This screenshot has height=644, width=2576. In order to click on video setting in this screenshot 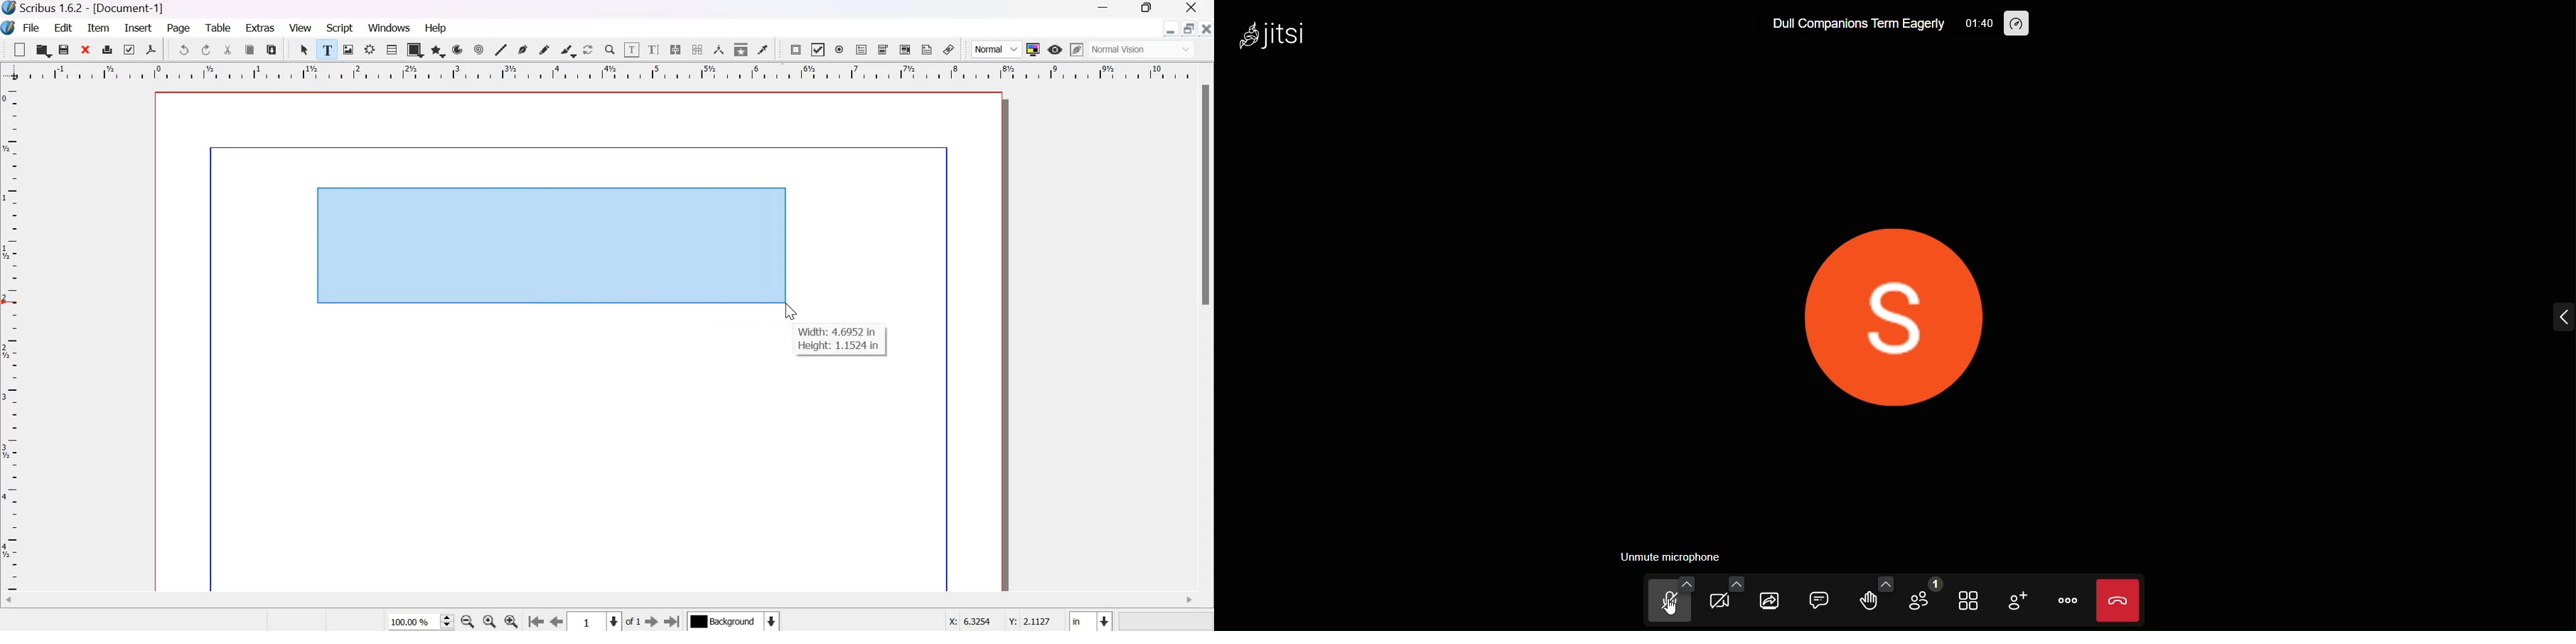, I will do `click(1735, 583)`.